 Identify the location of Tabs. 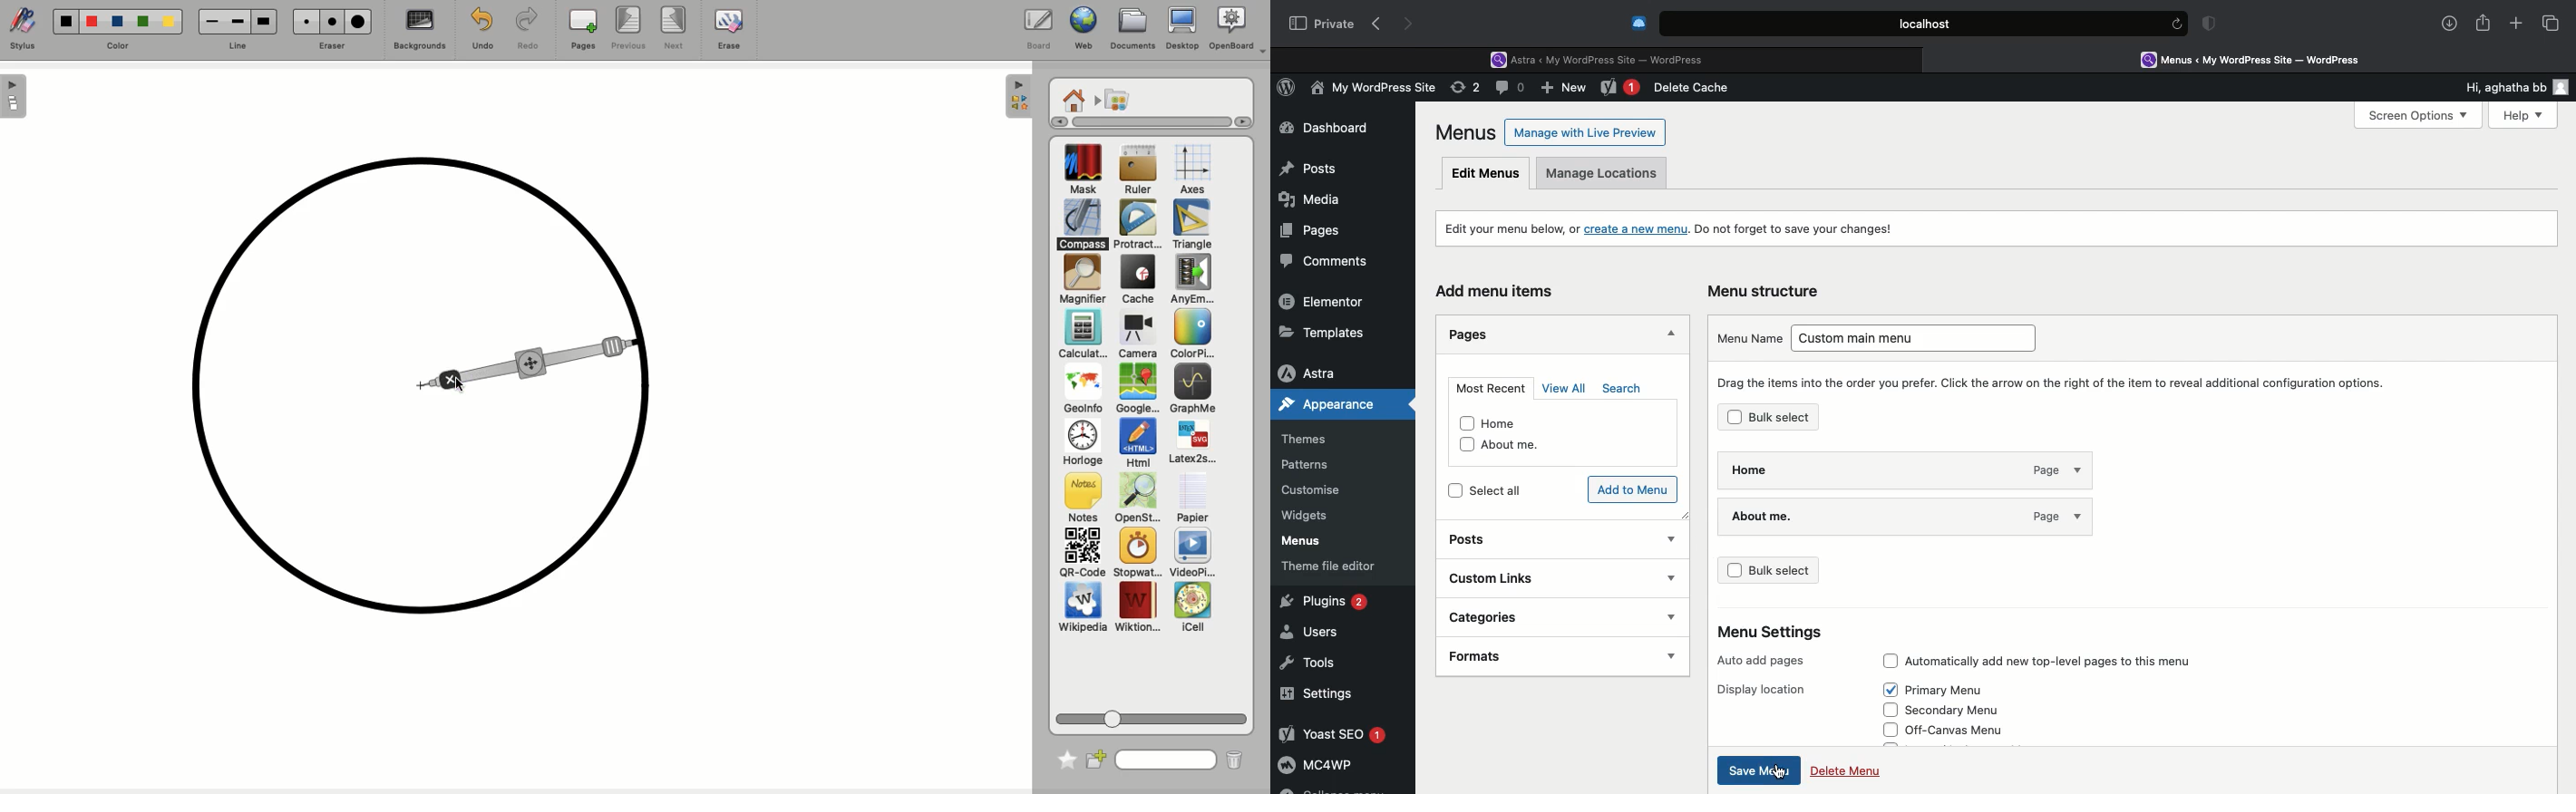
(2552, 23).